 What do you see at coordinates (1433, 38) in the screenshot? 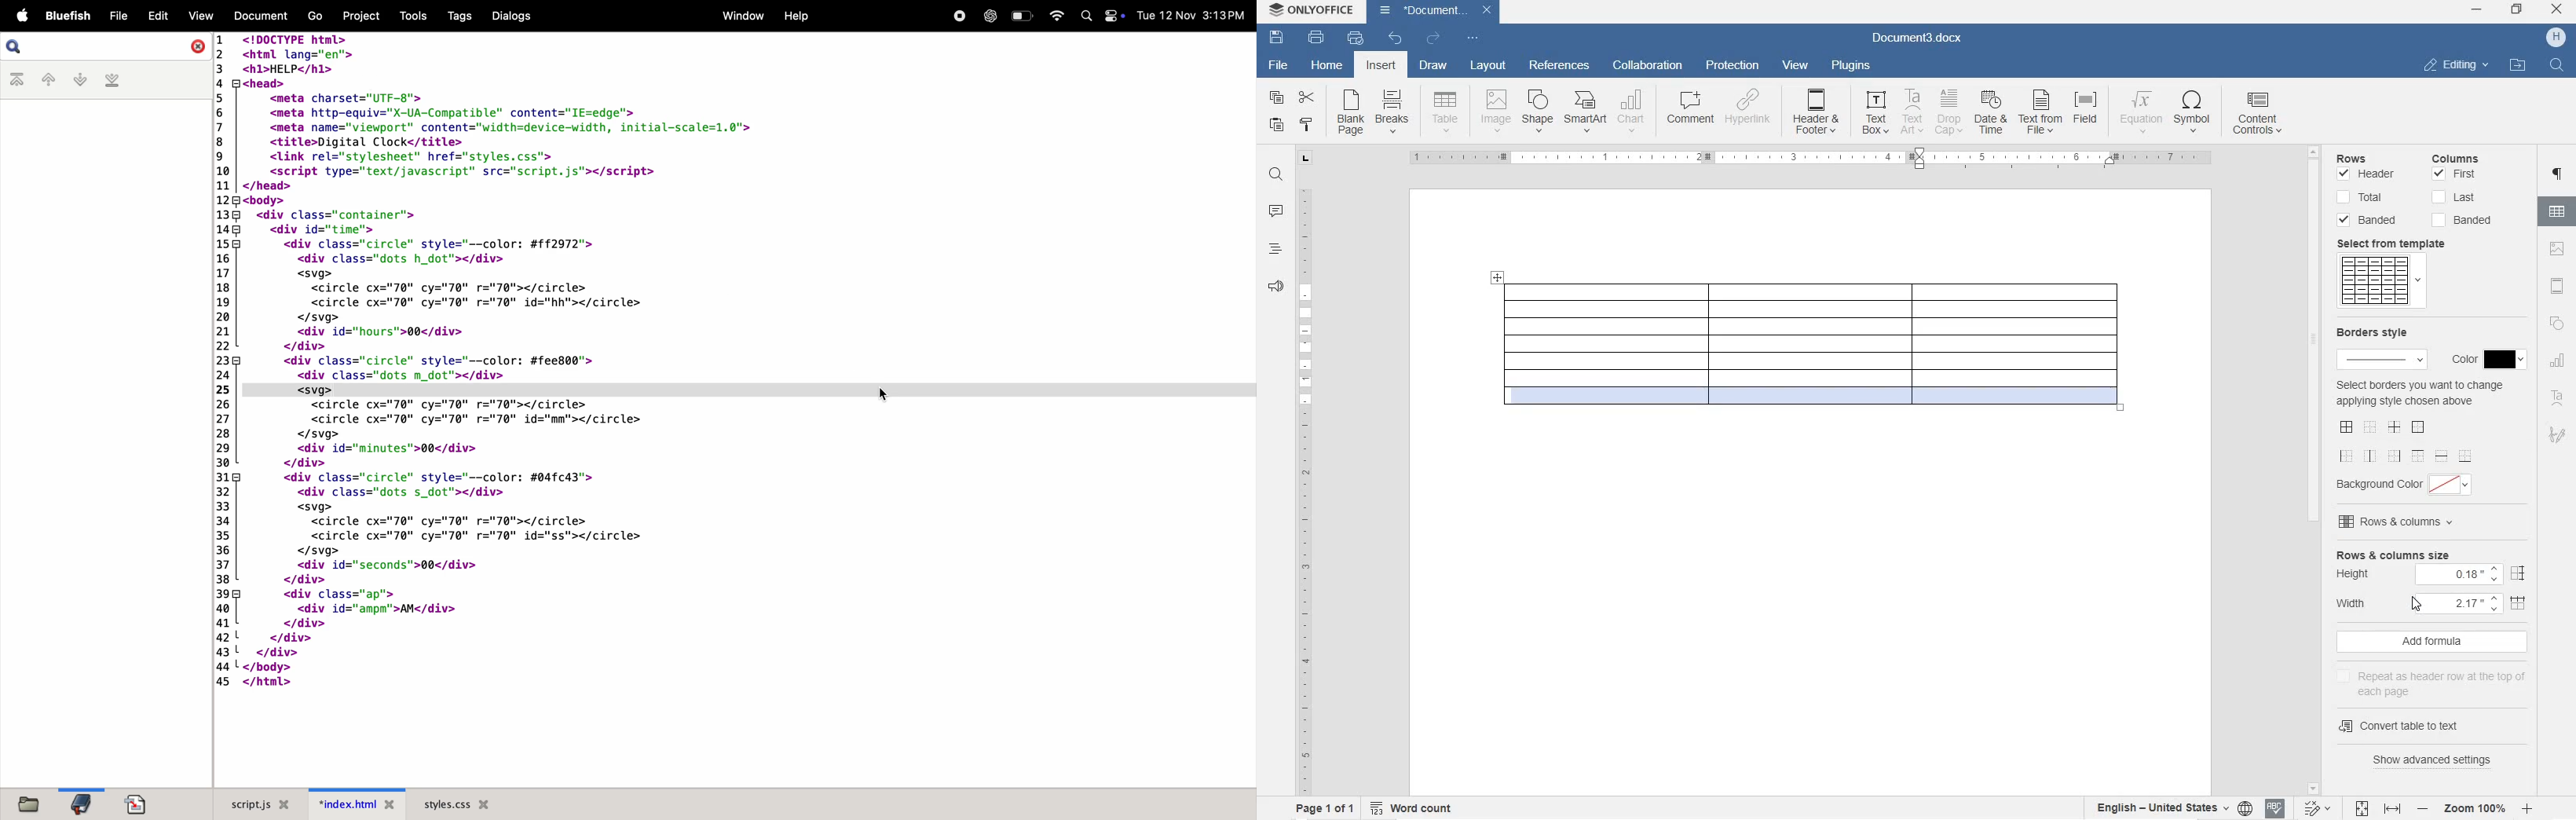
I see `REDO` at bounding box center [1433, 38].